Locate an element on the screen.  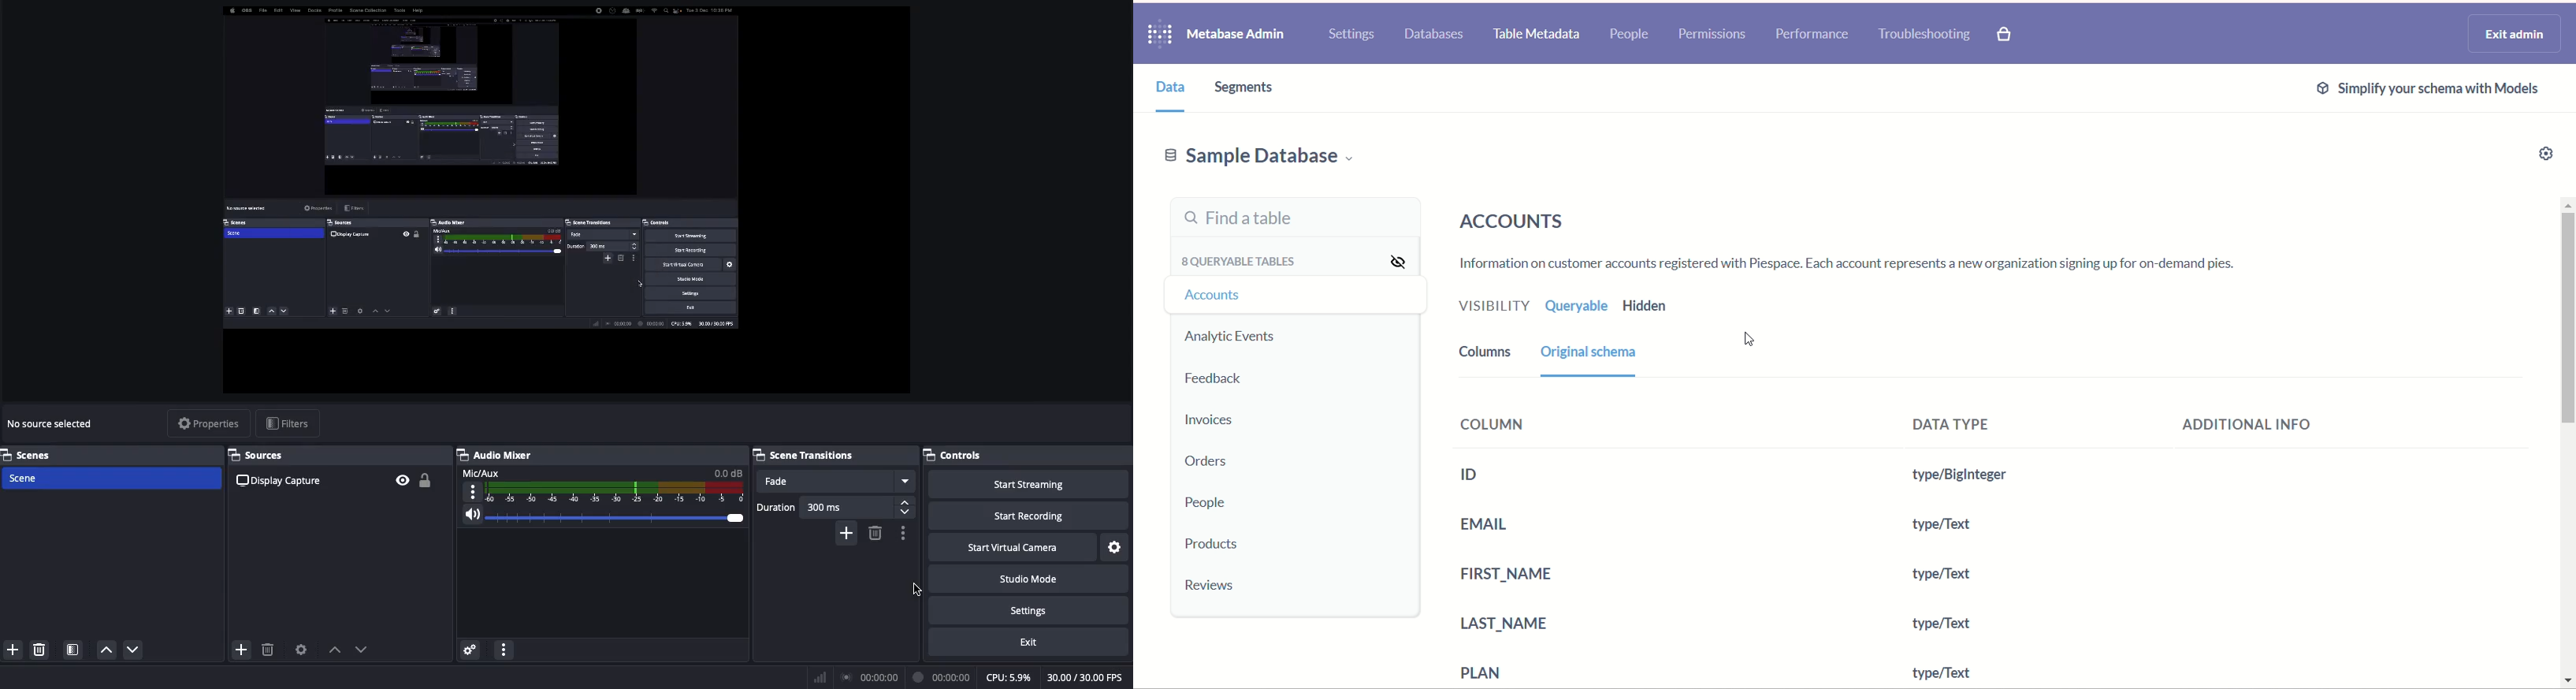
Advanced audio preferences is located at coordinates (470, 649).